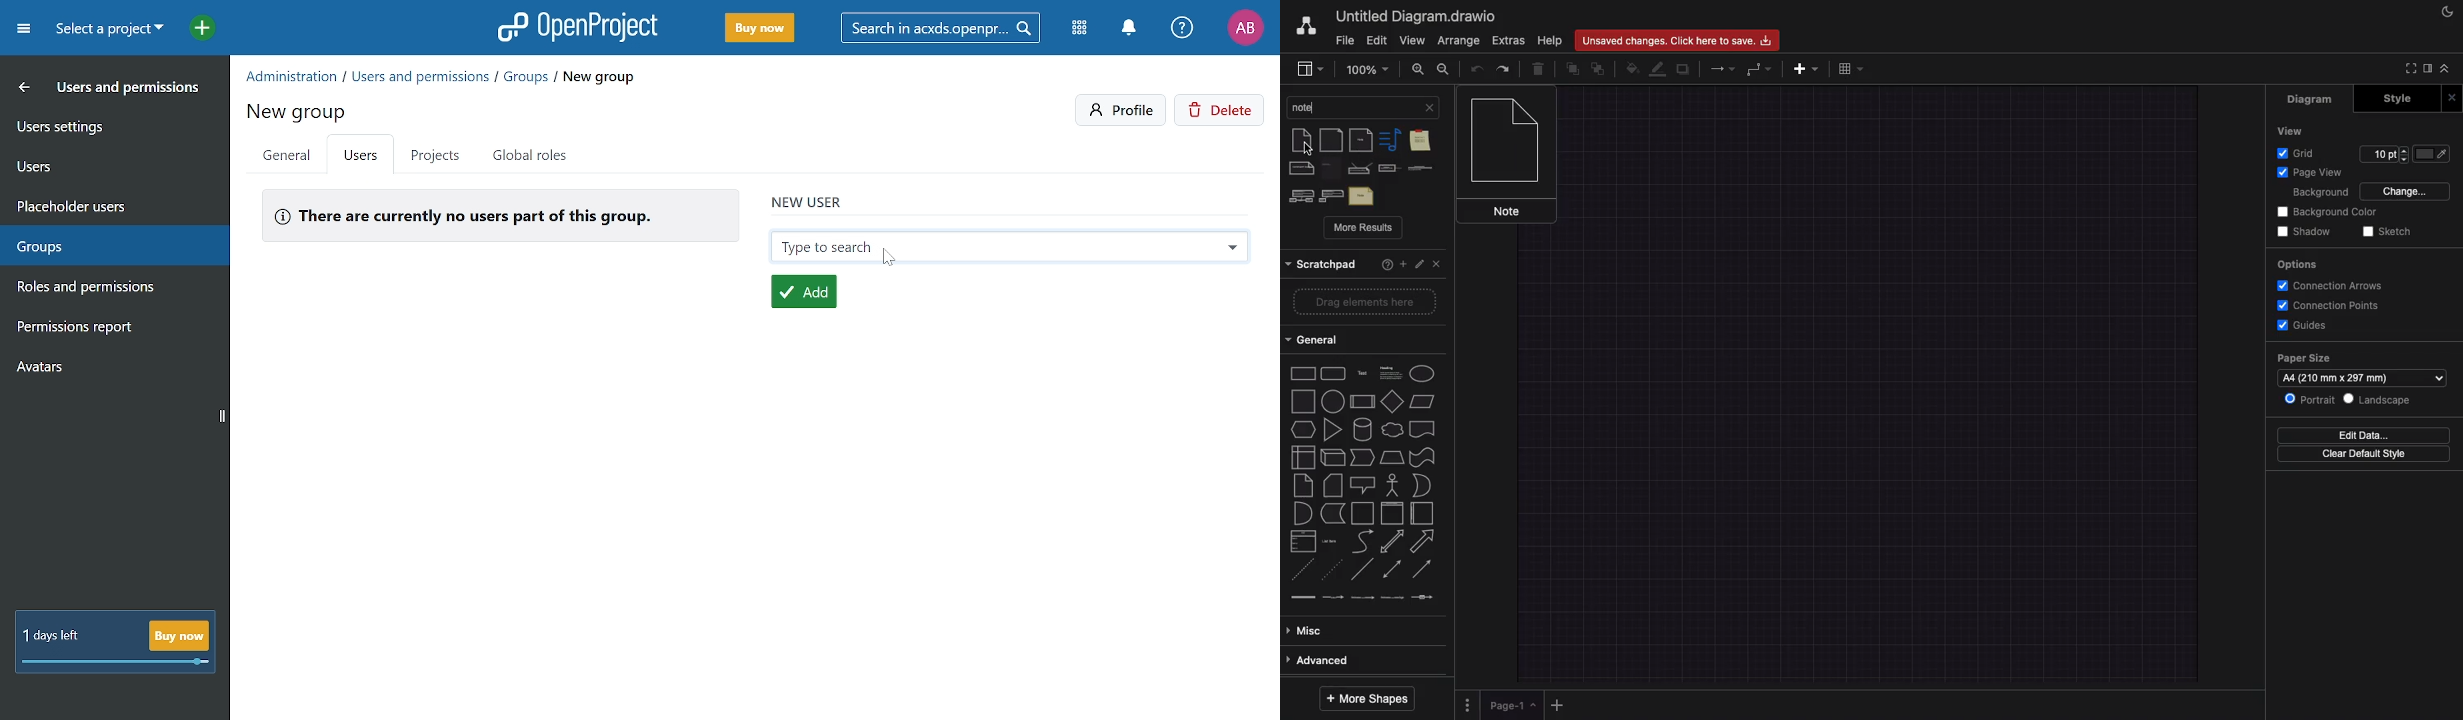  I want to click on rounded rectangle, so click(1333, 374).